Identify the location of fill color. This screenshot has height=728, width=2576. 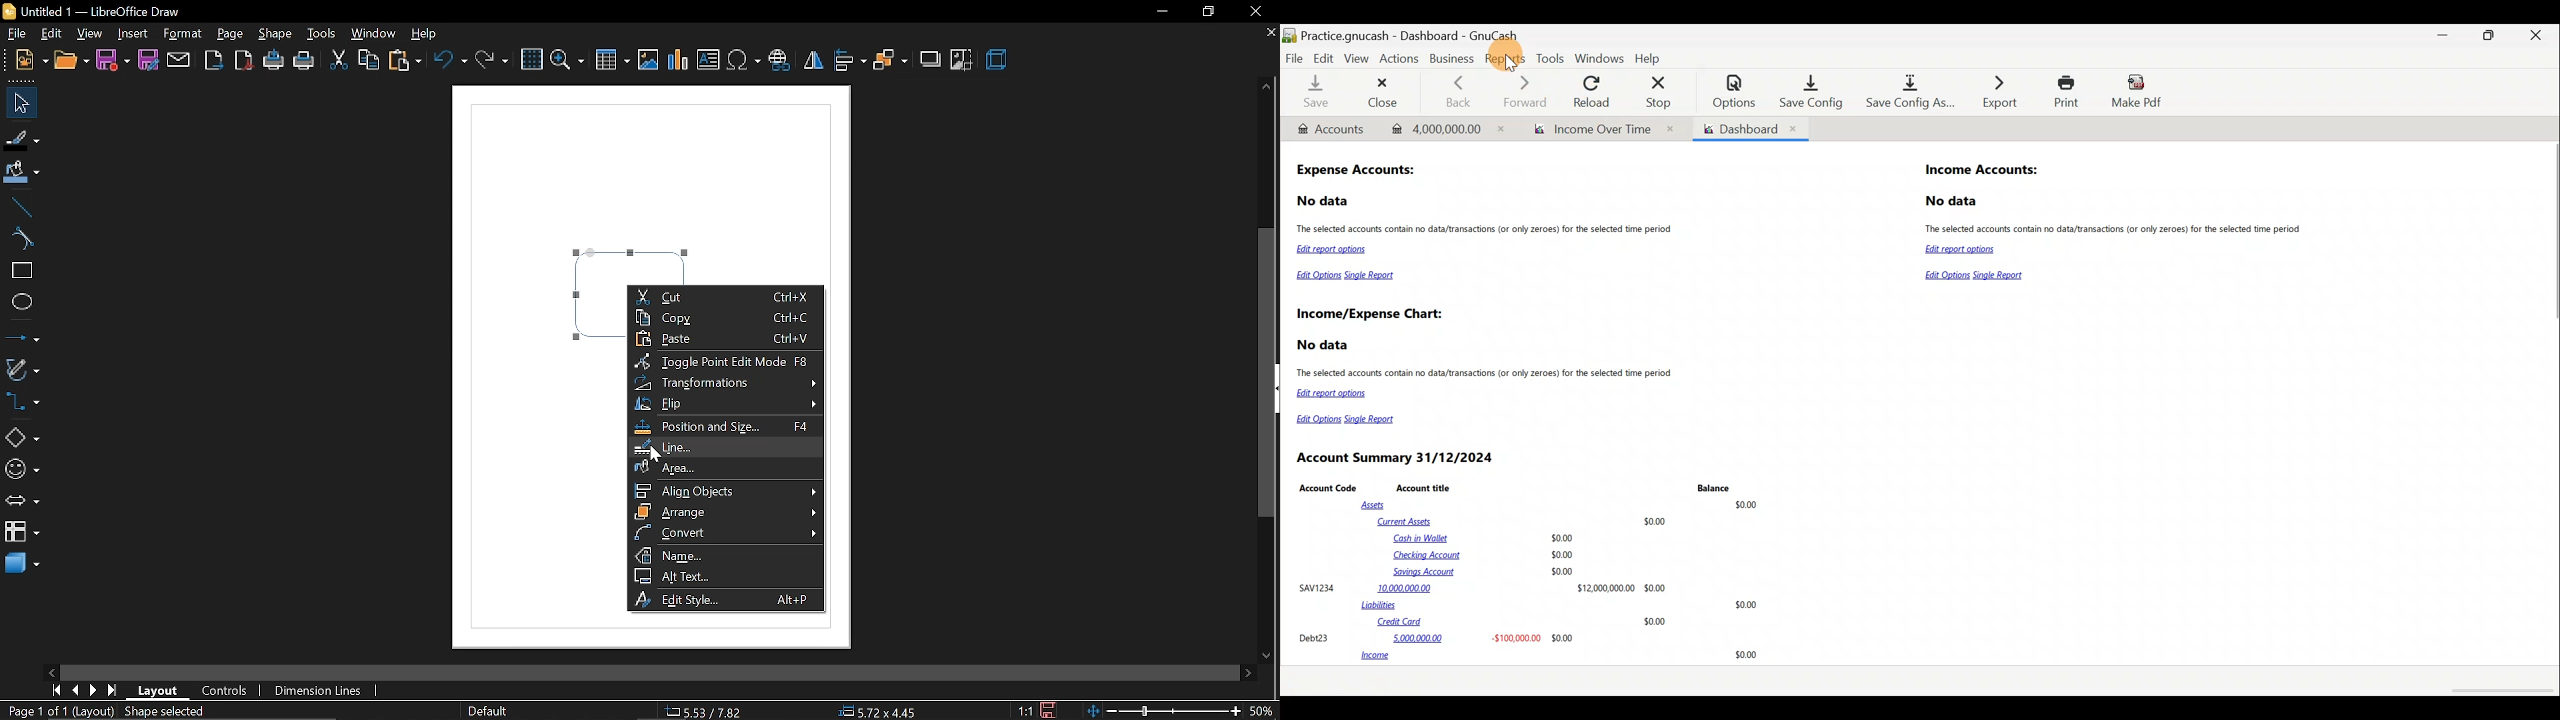
(21, 174).